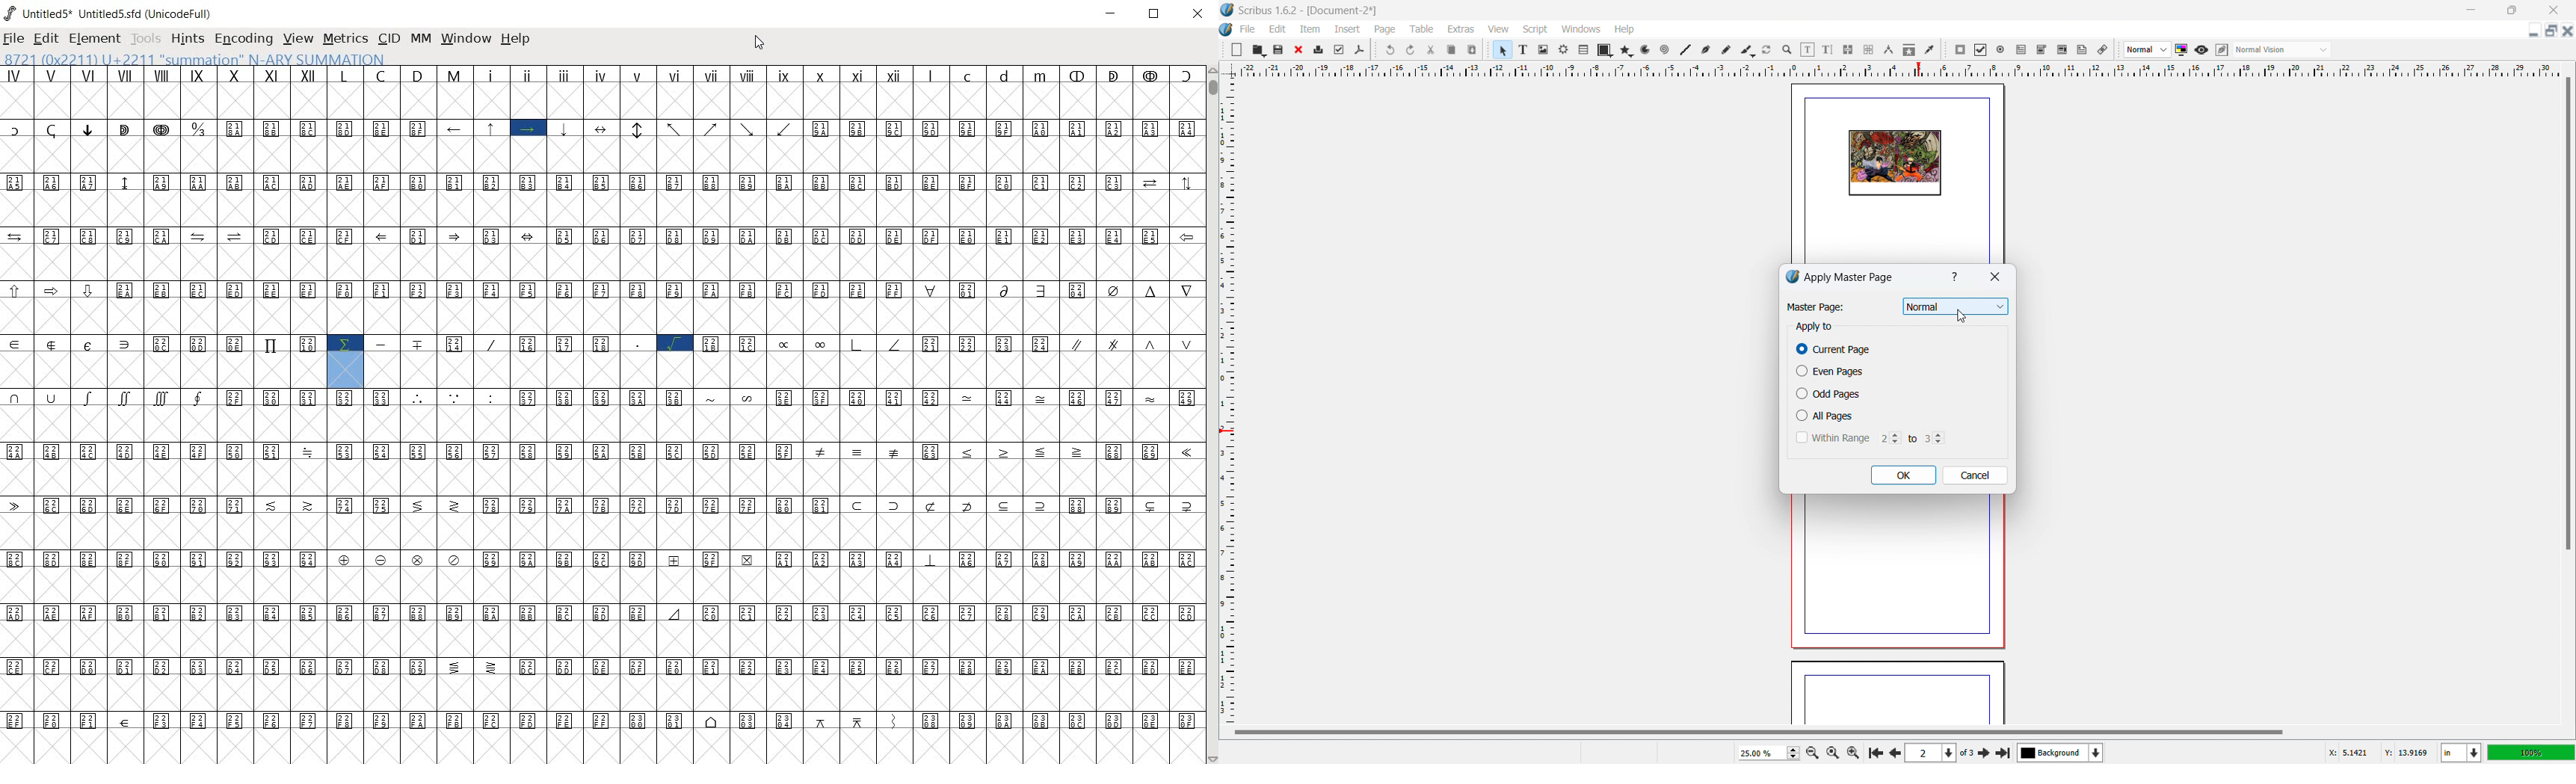  What do you see at coordinates (2148, 50) in the screenshot?
I see `select image preview quality` at bounding box center [2148, 50].